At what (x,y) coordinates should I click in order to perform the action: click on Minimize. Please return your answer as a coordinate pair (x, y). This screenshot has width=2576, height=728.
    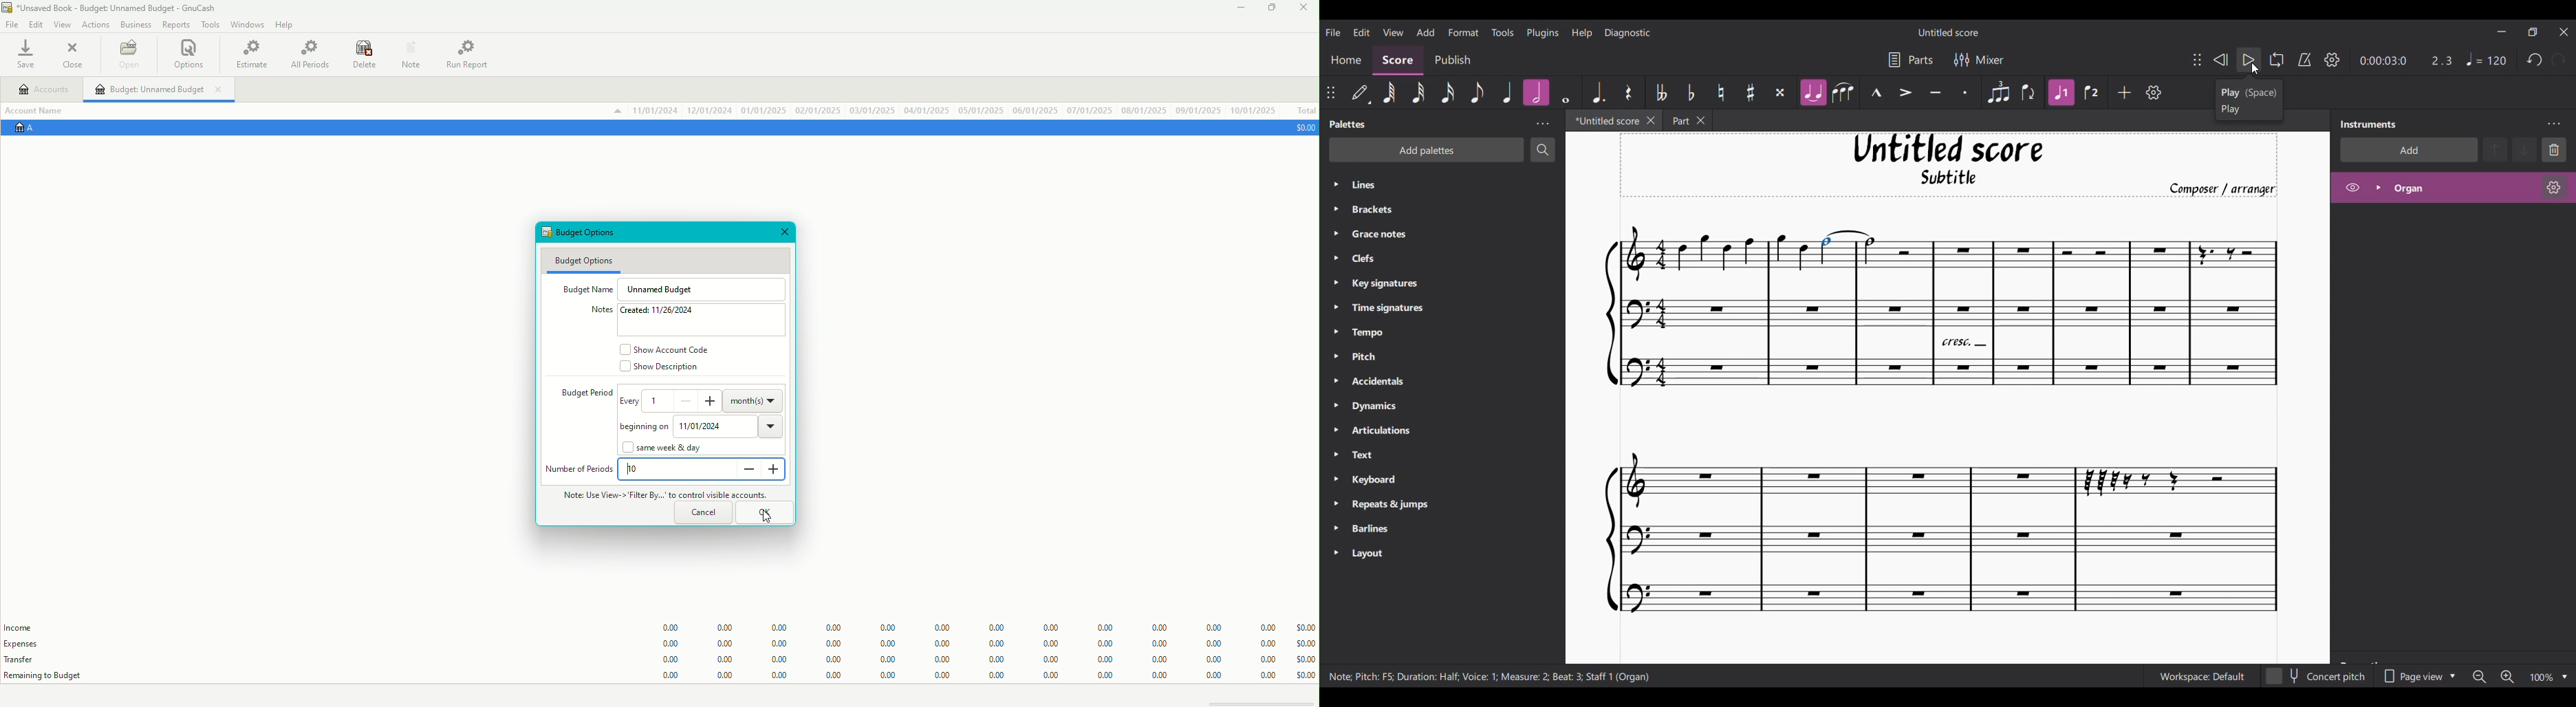
    Looking at the image, I should click on (1239, 10).